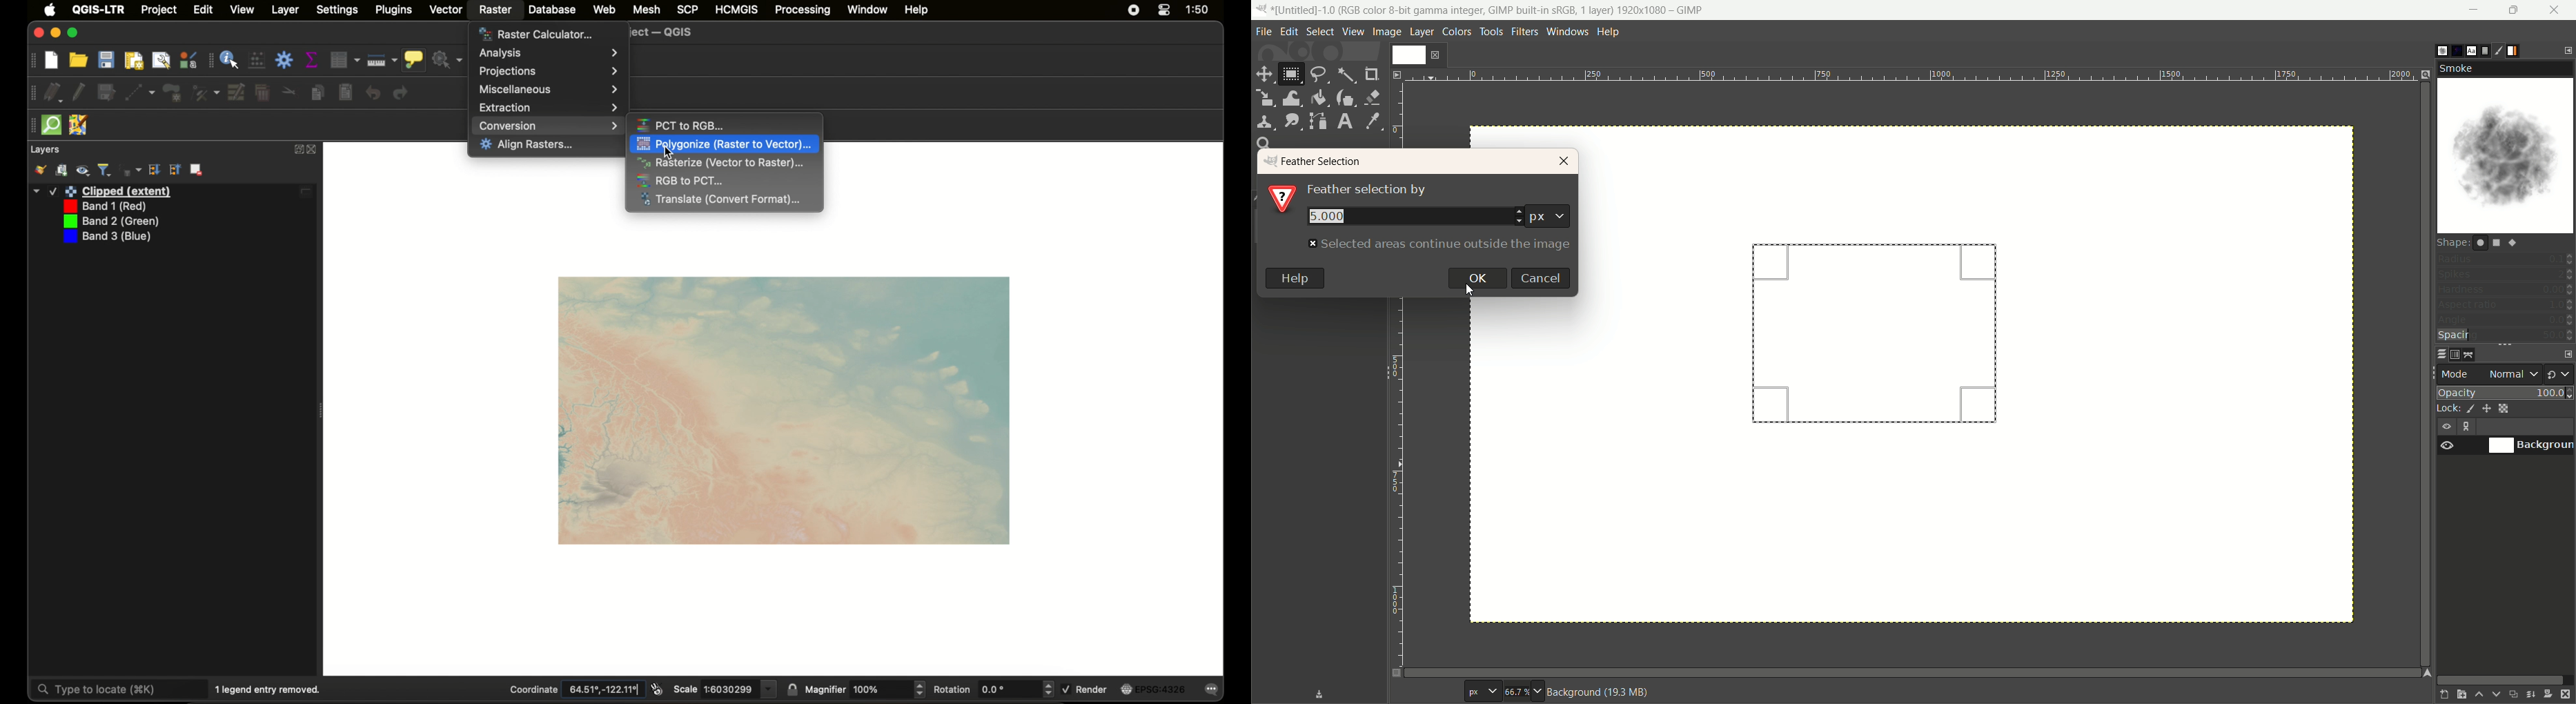  What do you see at coordinates (1212, 690) in the screenshot?
I see `messages` at bounding box center [1212, 690].